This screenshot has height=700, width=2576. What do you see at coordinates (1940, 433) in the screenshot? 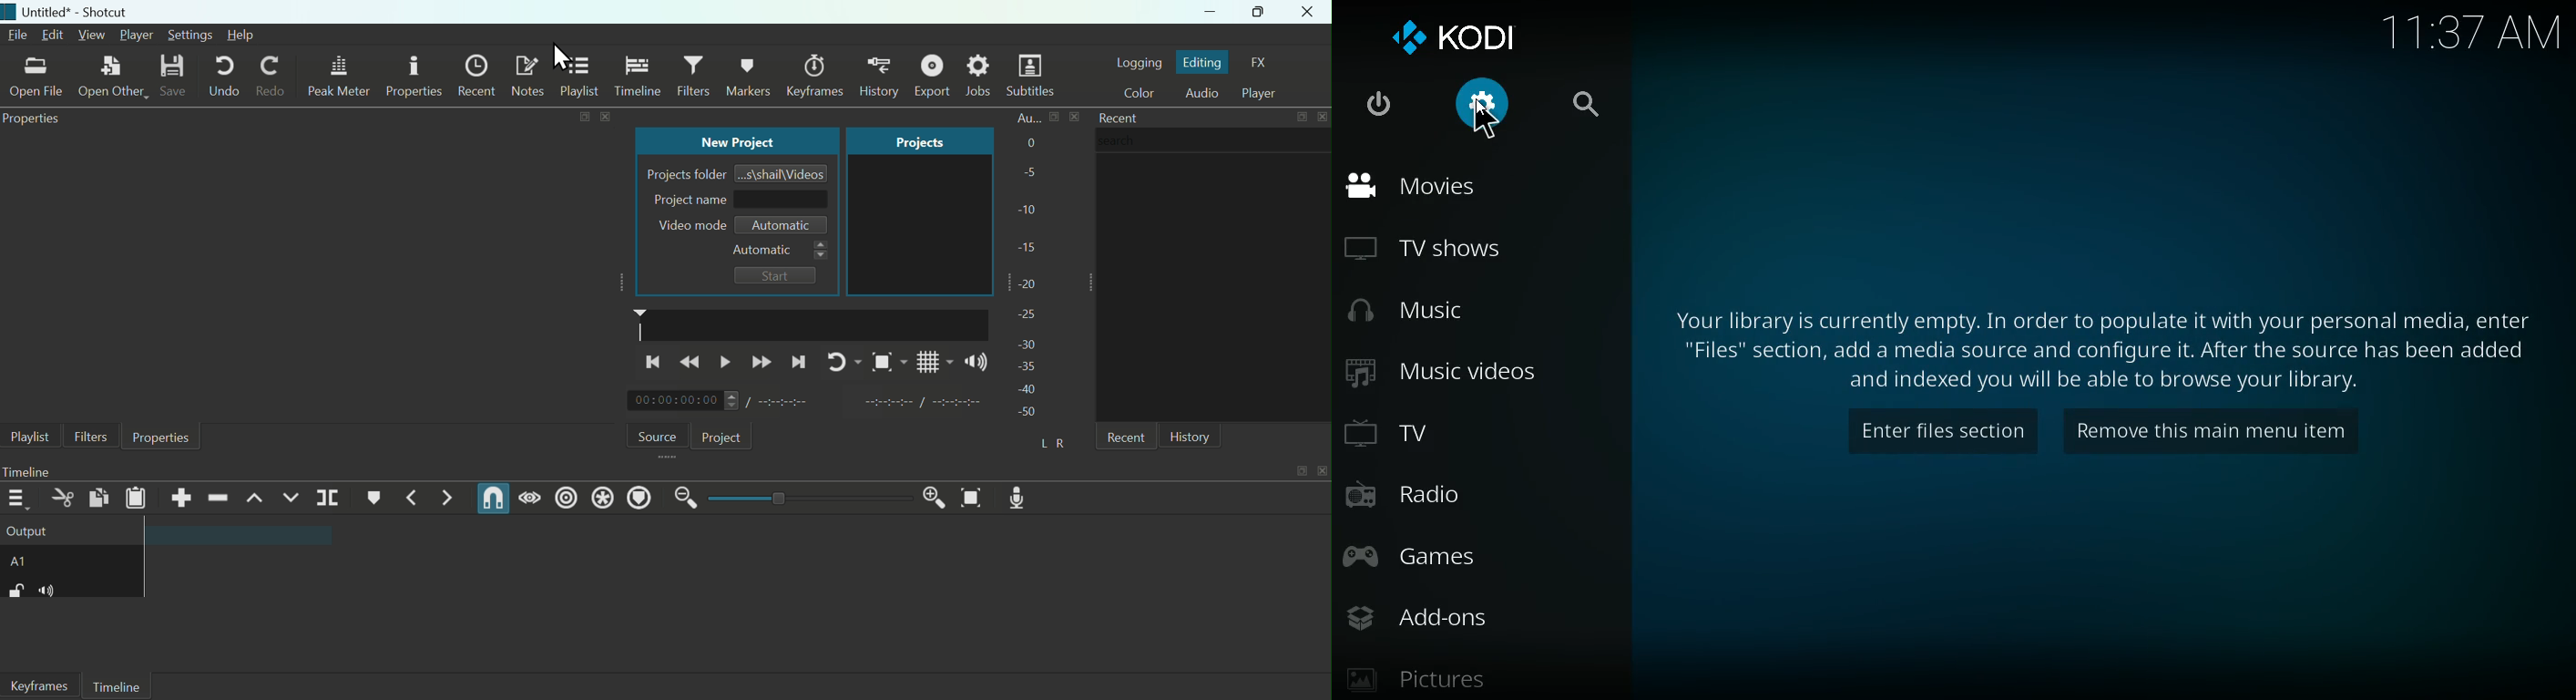
I see `enter files section` at bounding box center [1940, 433].